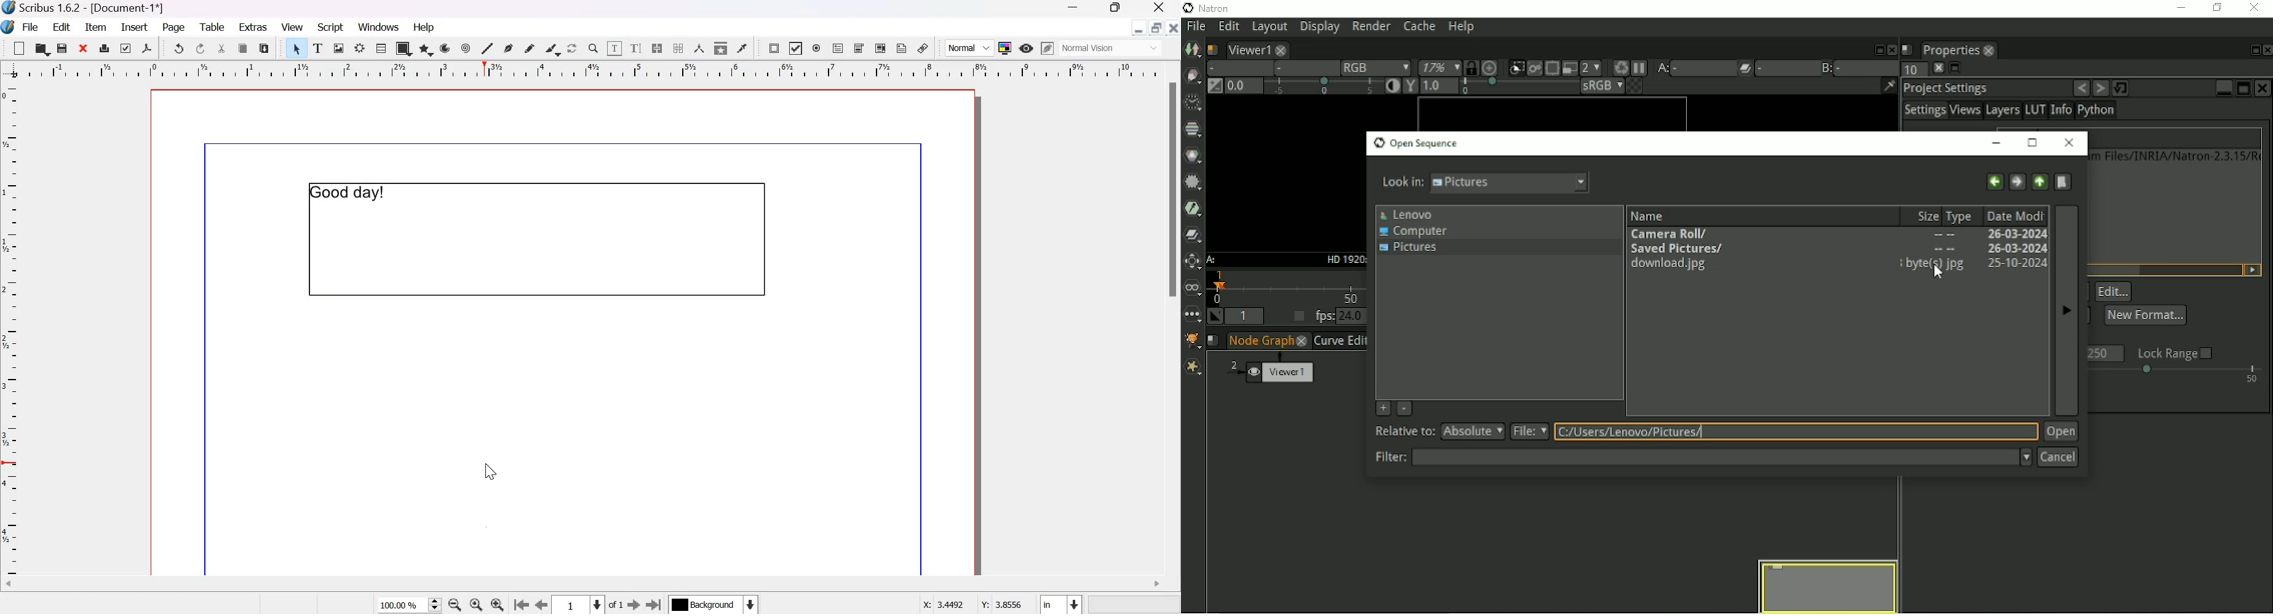 The image size is (2296, 616). I want to click on arc, so click(445, 48).